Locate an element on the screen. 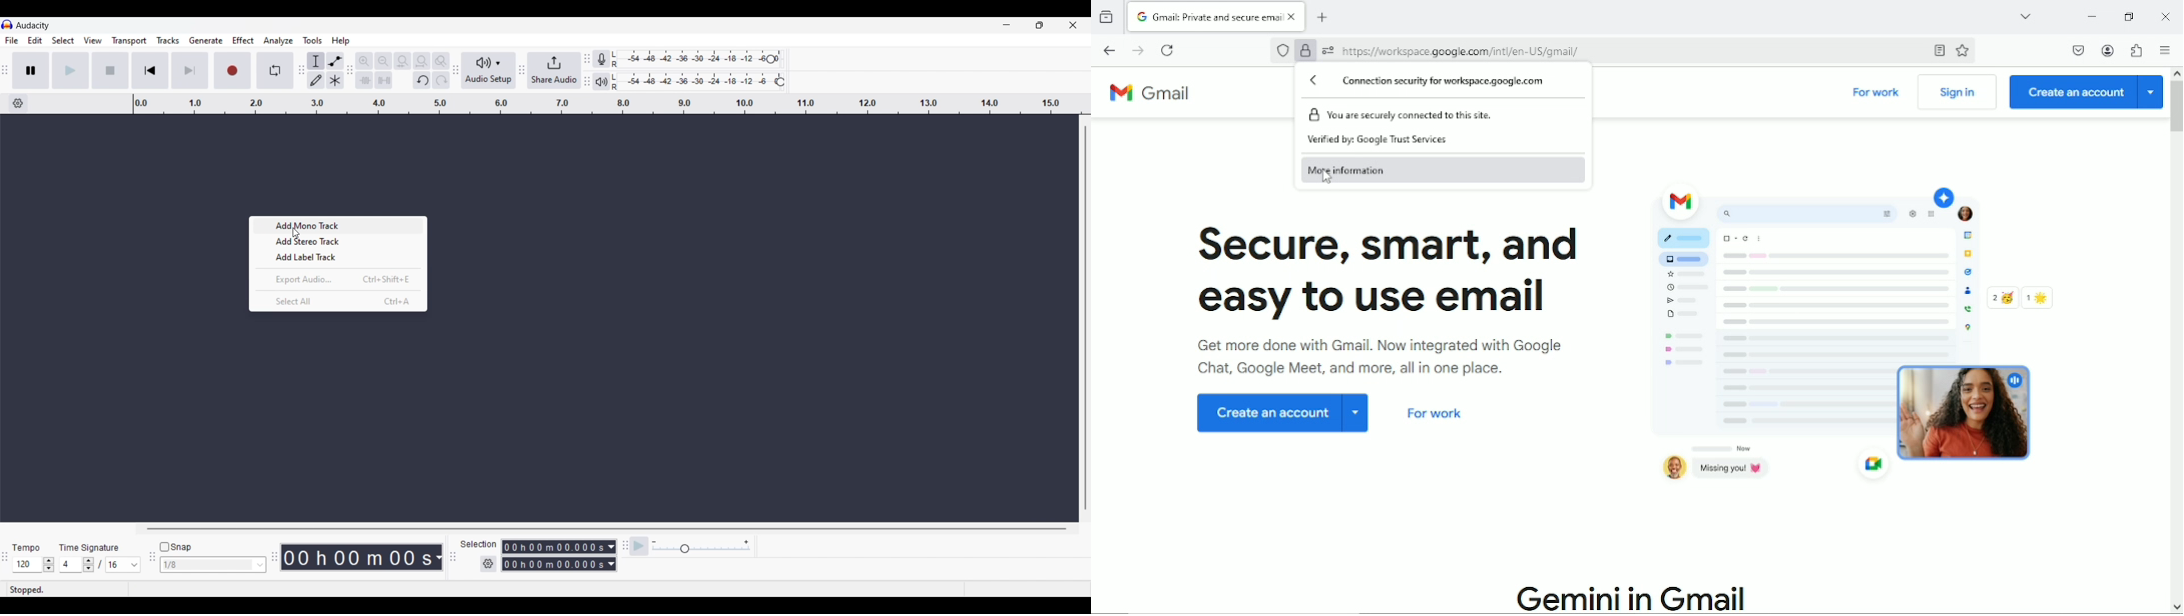  Tools menu is located at coordinates (313, 40).